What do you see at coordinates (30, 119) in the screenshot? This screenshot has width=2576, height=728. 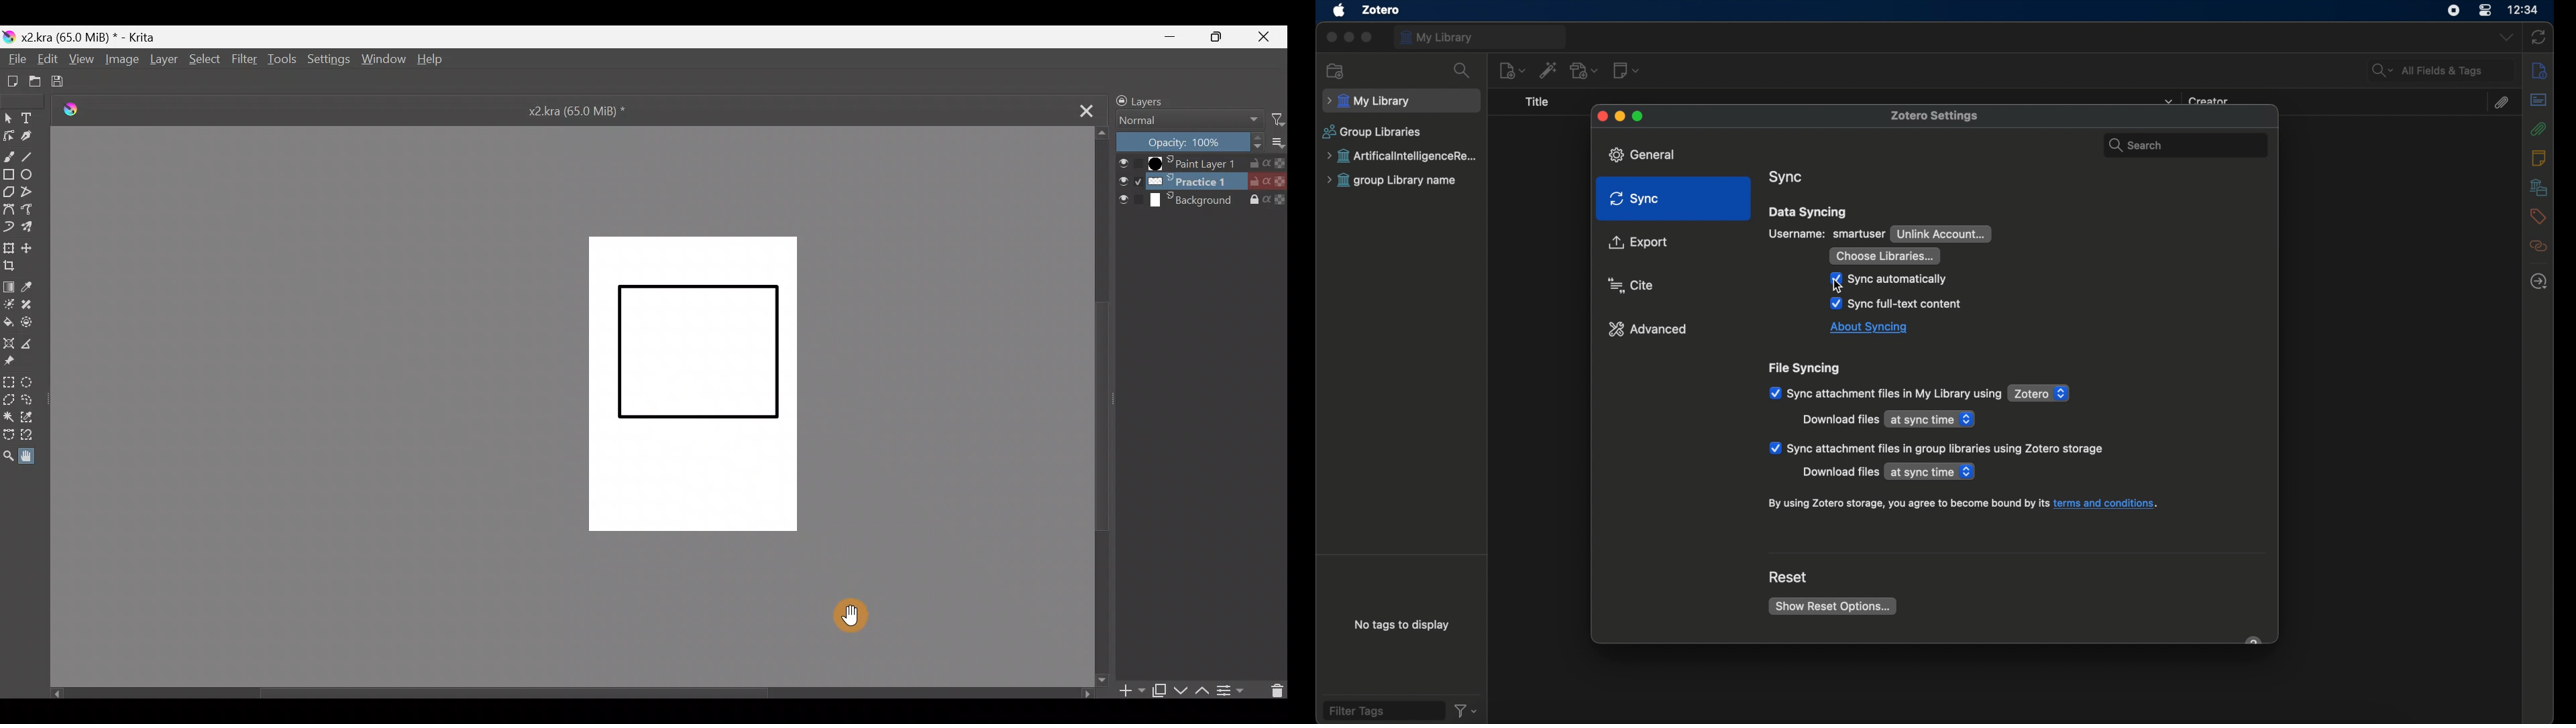 I see `Text tool` at bounding box center [30, 119].